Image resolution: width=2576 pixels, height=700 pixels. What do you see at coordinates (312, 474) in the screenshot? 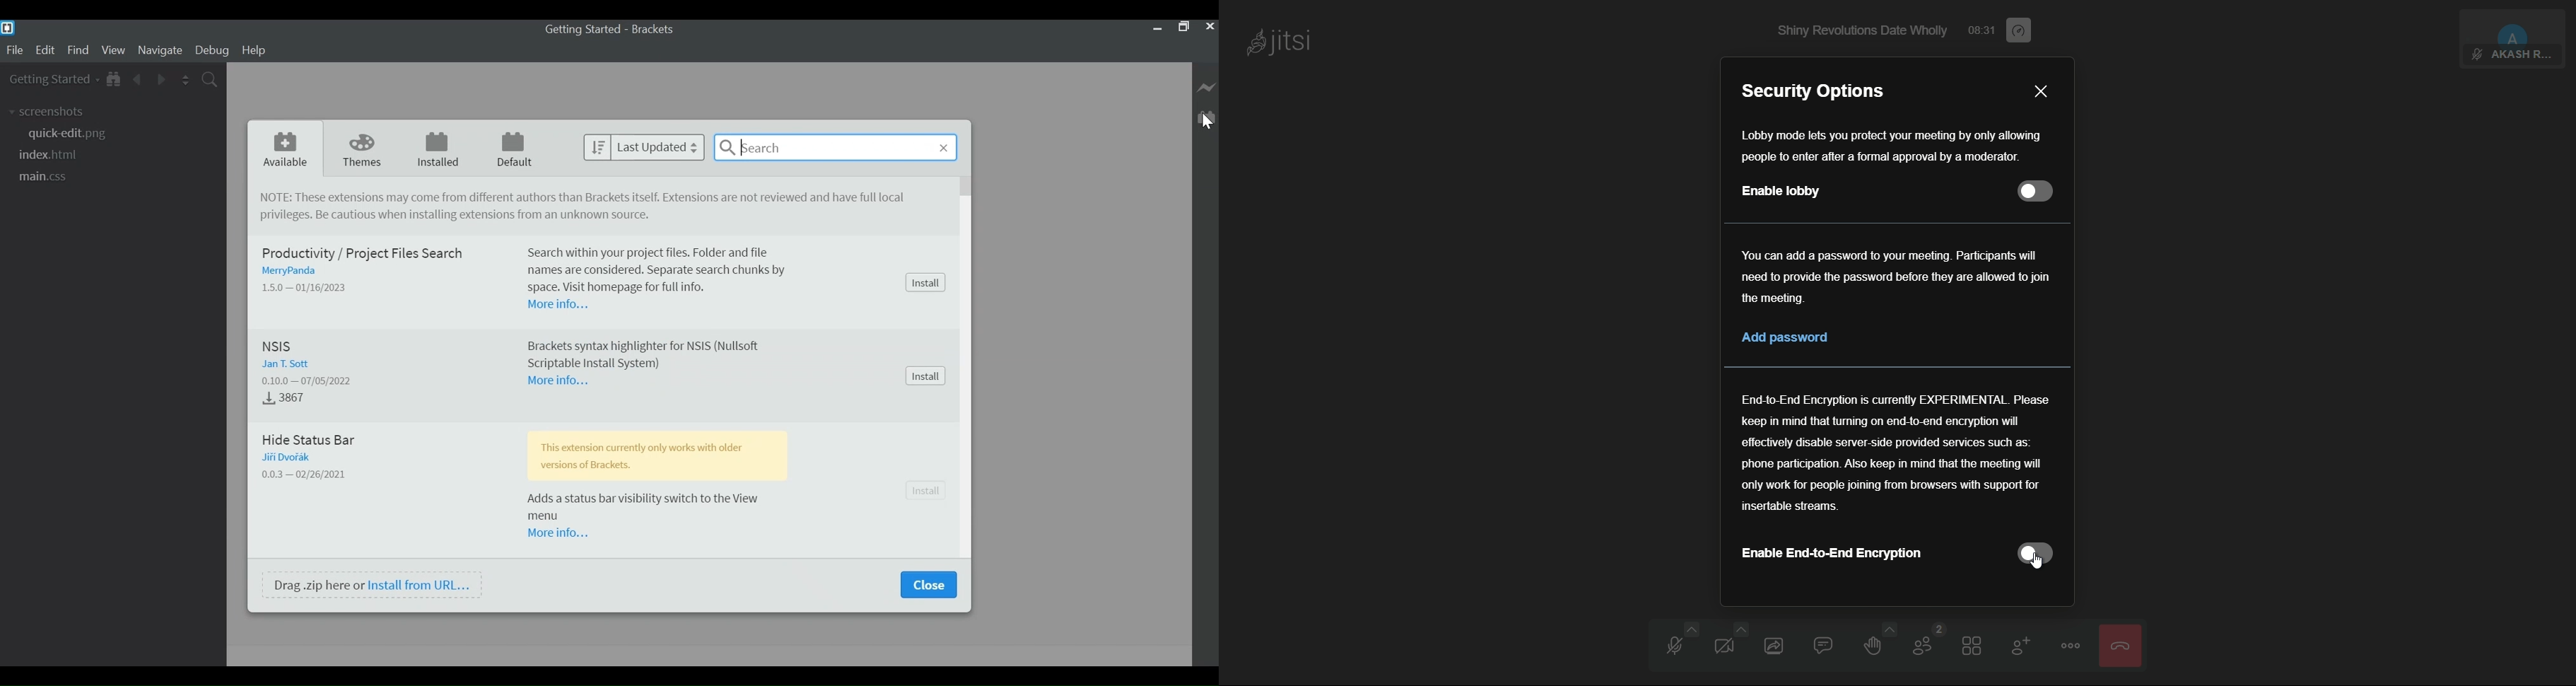
I see `0.0.3 —02/26/2021` at bounding box center [312, 474].